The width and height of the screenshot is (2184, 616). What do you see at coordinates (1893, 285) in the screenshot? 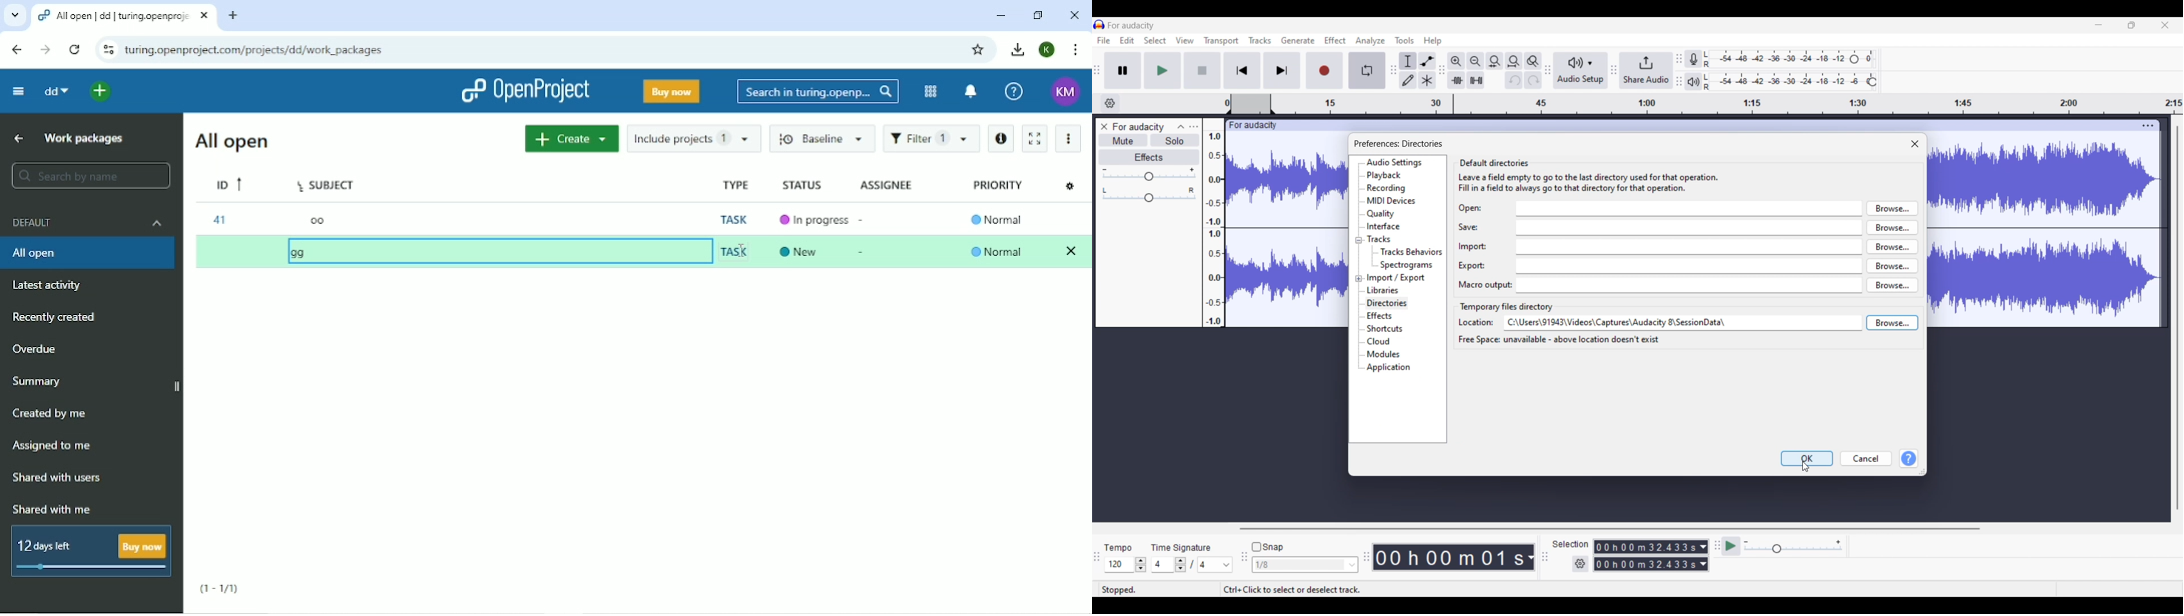
I see `browse` at bounding box center [1893, 285].